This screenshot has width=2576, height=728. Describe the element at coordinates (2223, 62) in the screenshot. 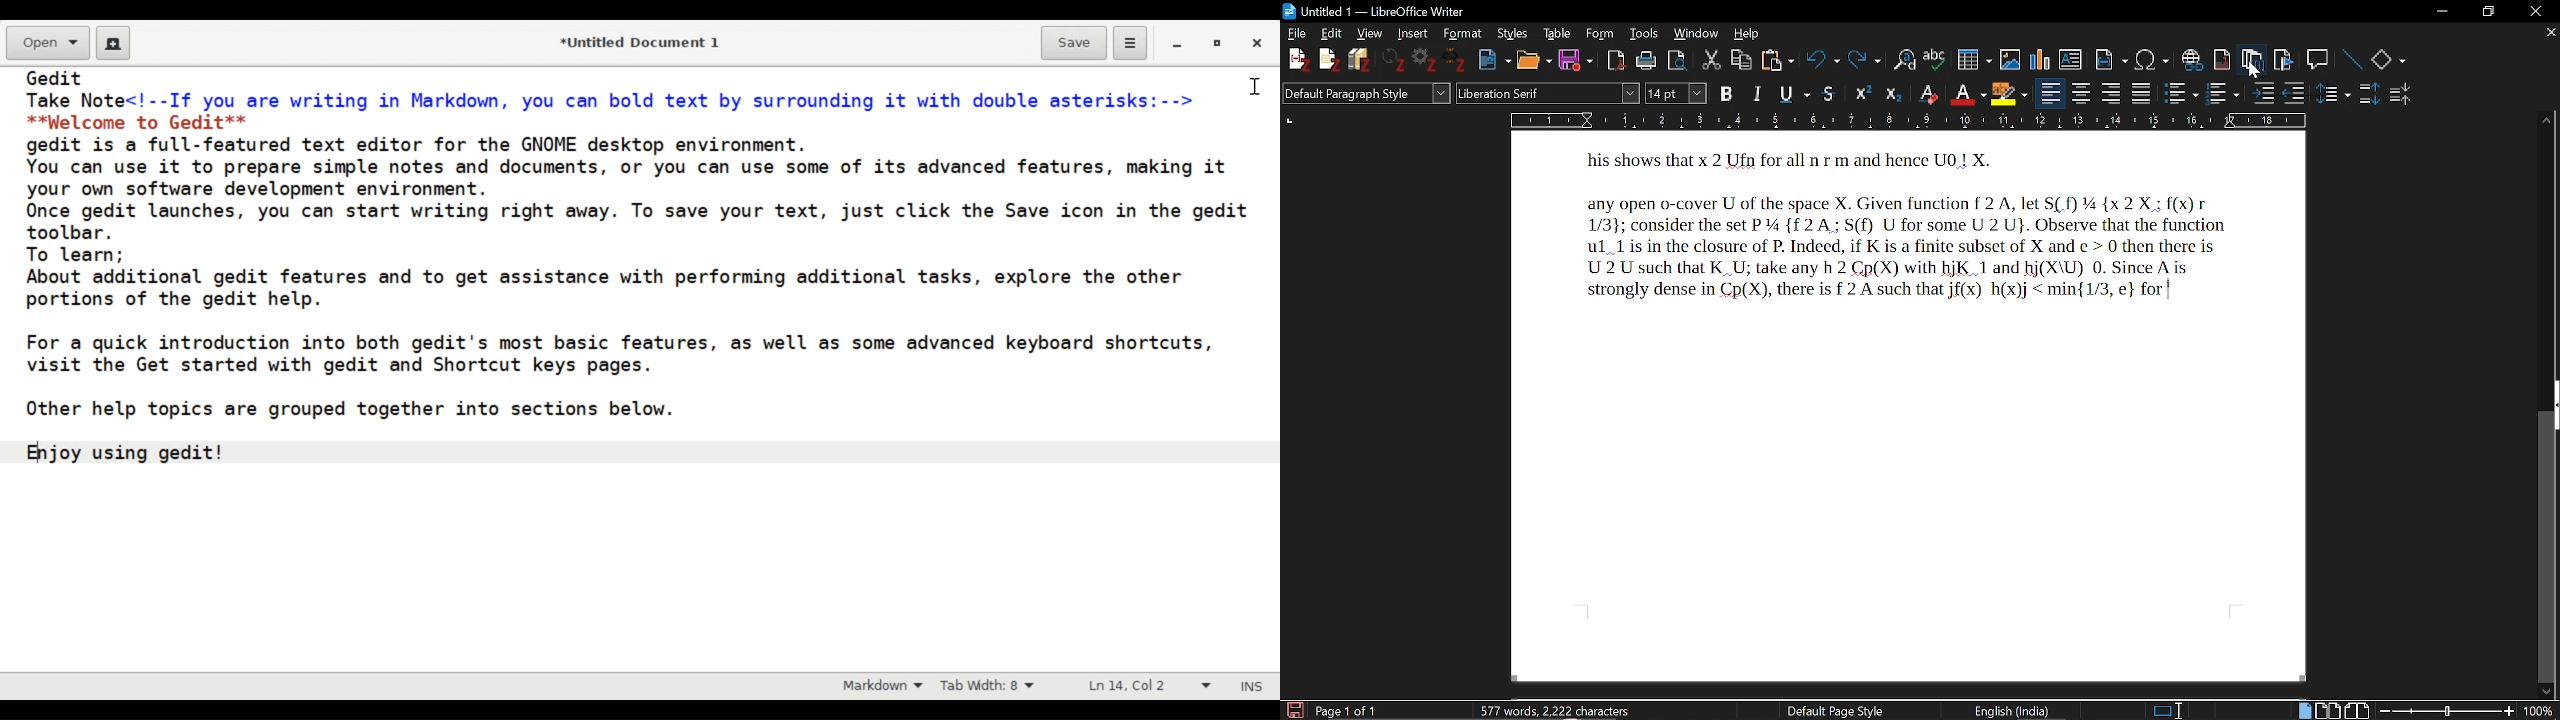

I see `Insert footnote` at that location.